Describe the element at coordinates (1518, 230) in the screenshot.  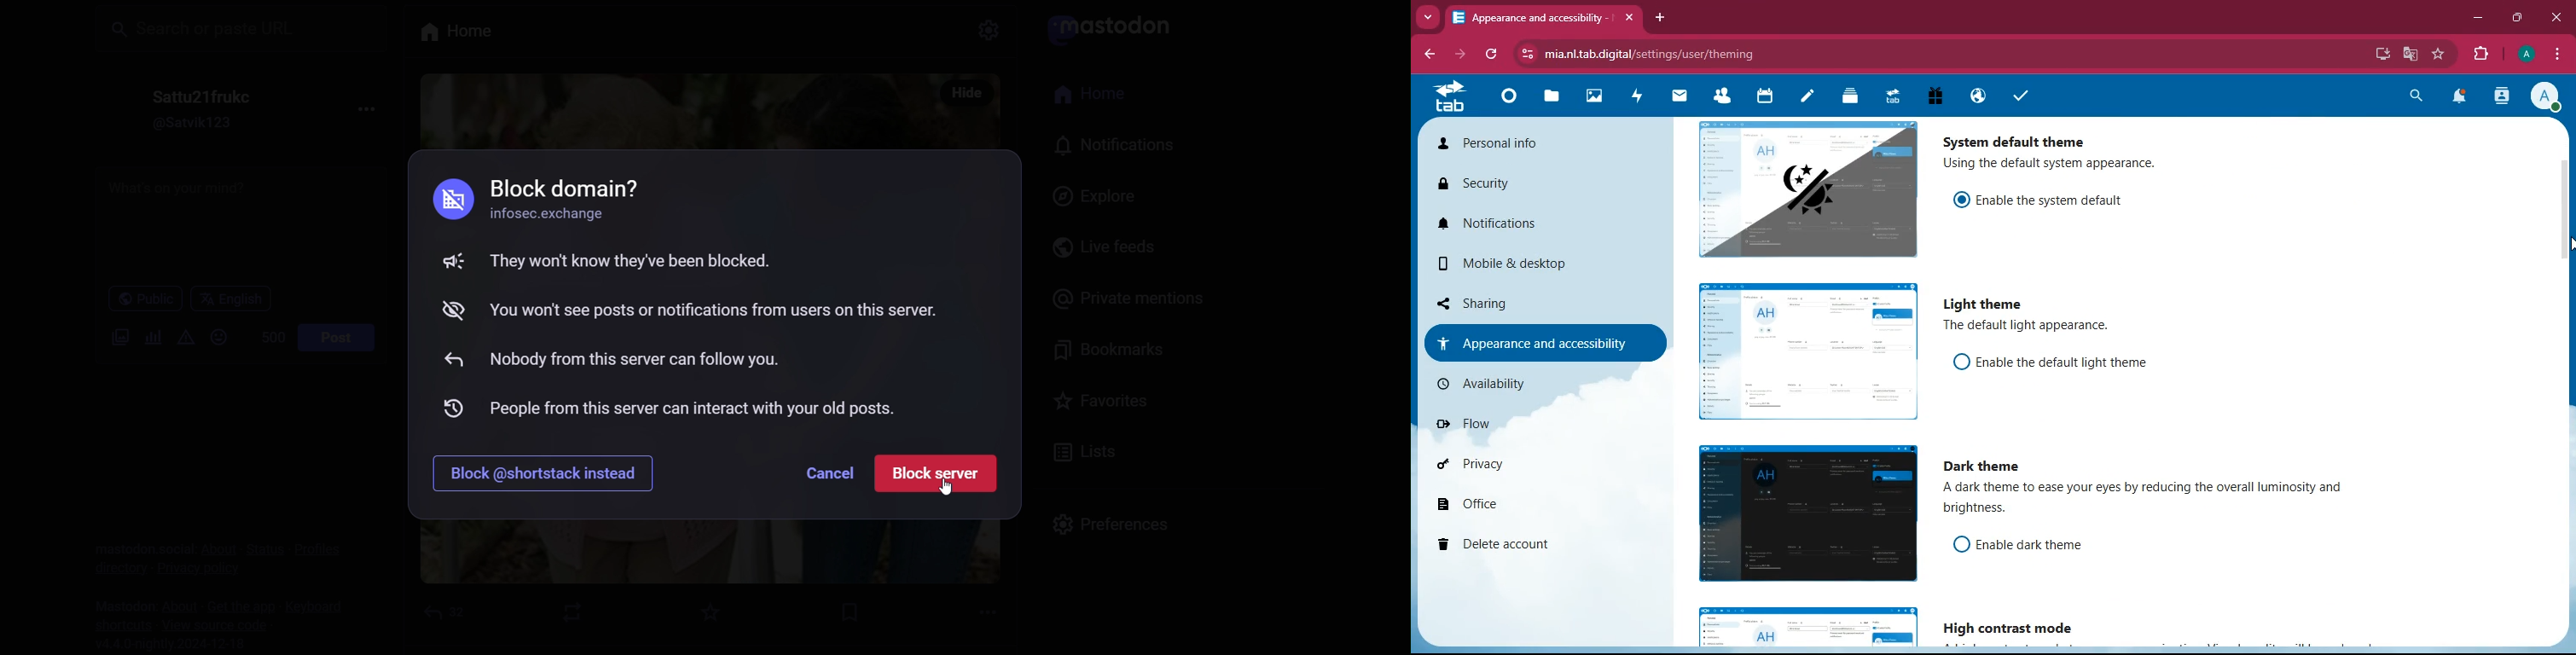
I see `notifications` at that location.